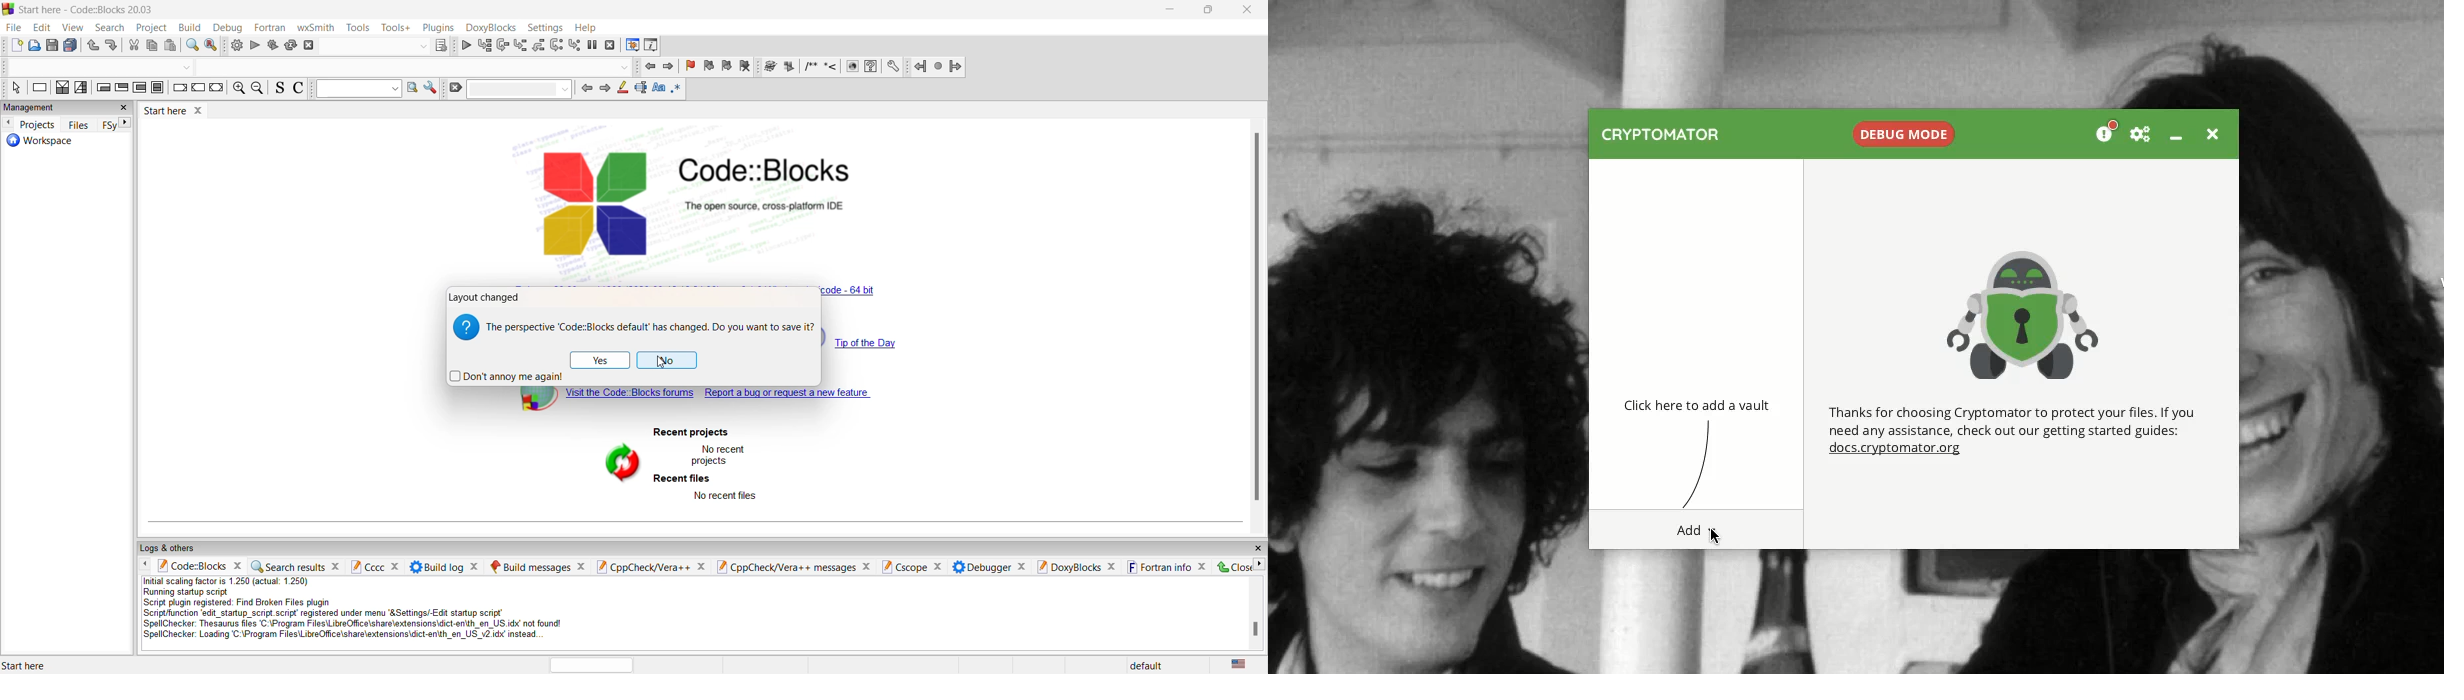 The height and width of the screenshot is (700, 2464). Describe the element at coordinates (661, 363) in the screenshot. I see `cursor` at that location.